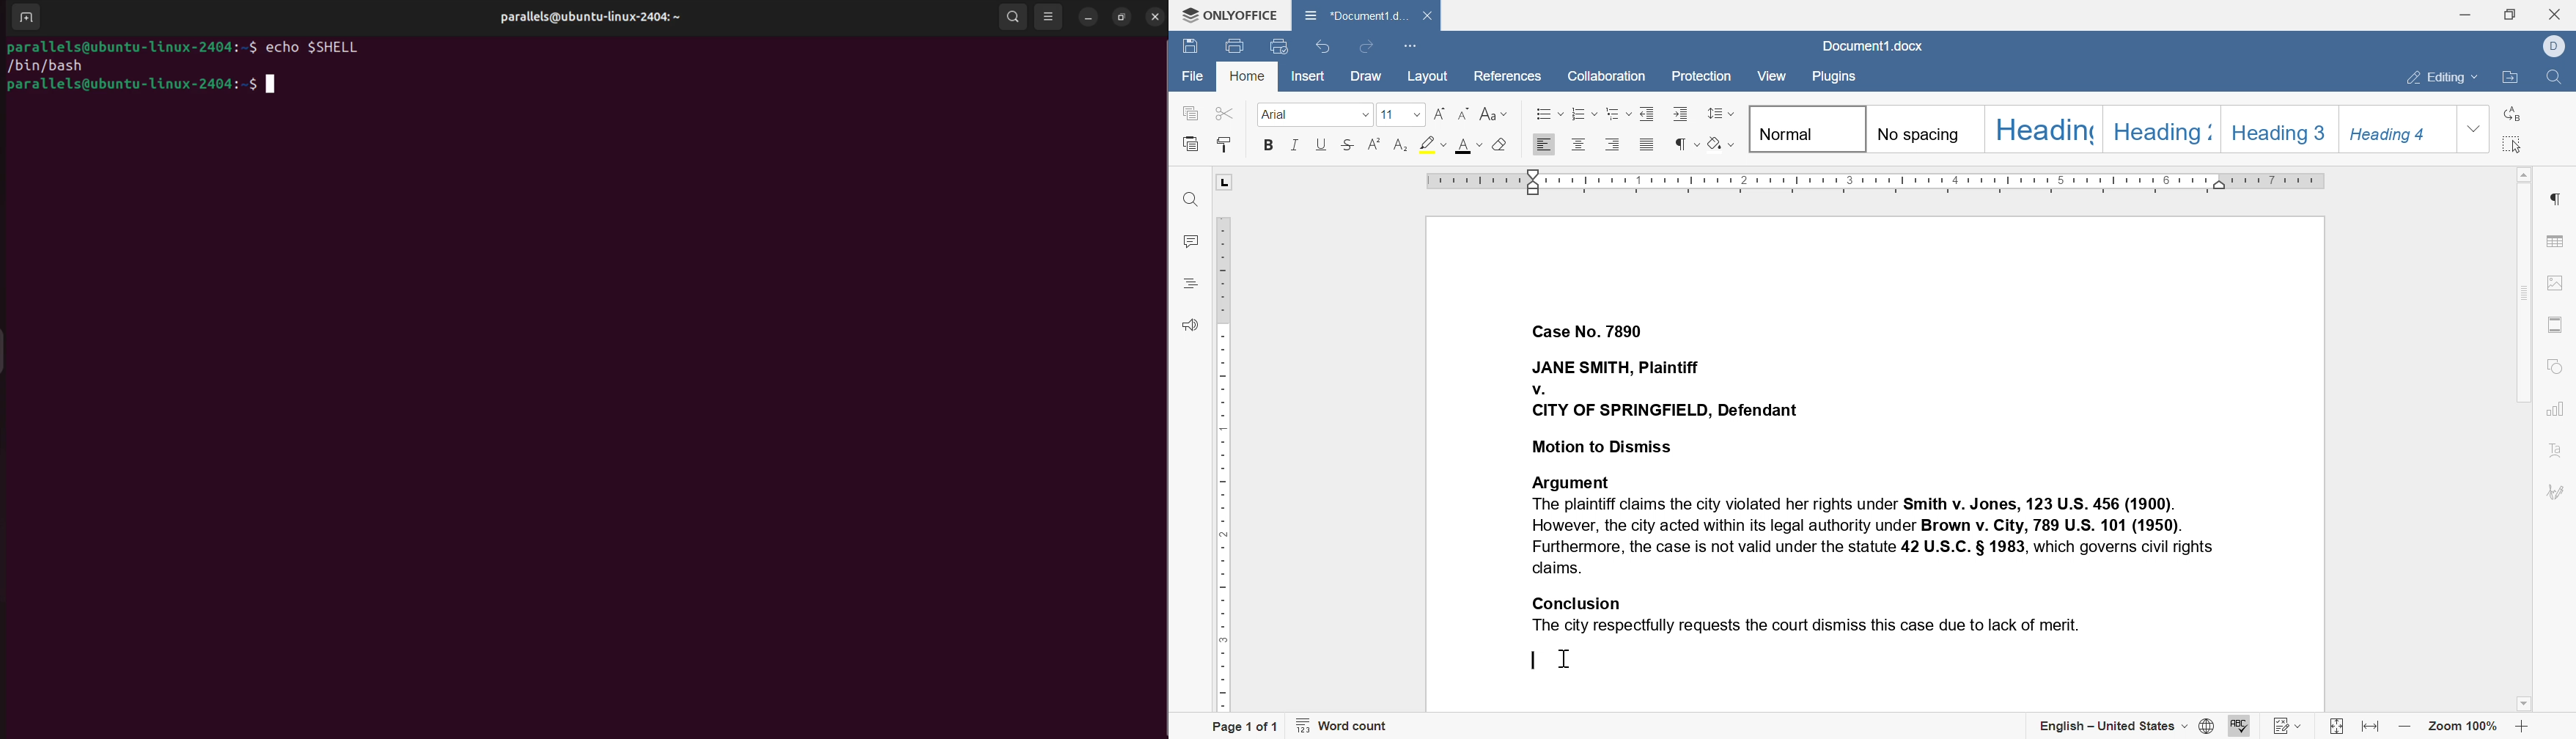  Describe the element at coordinates (1720, 113) in the screenshot. I see `paragraph line spacing` at that location.